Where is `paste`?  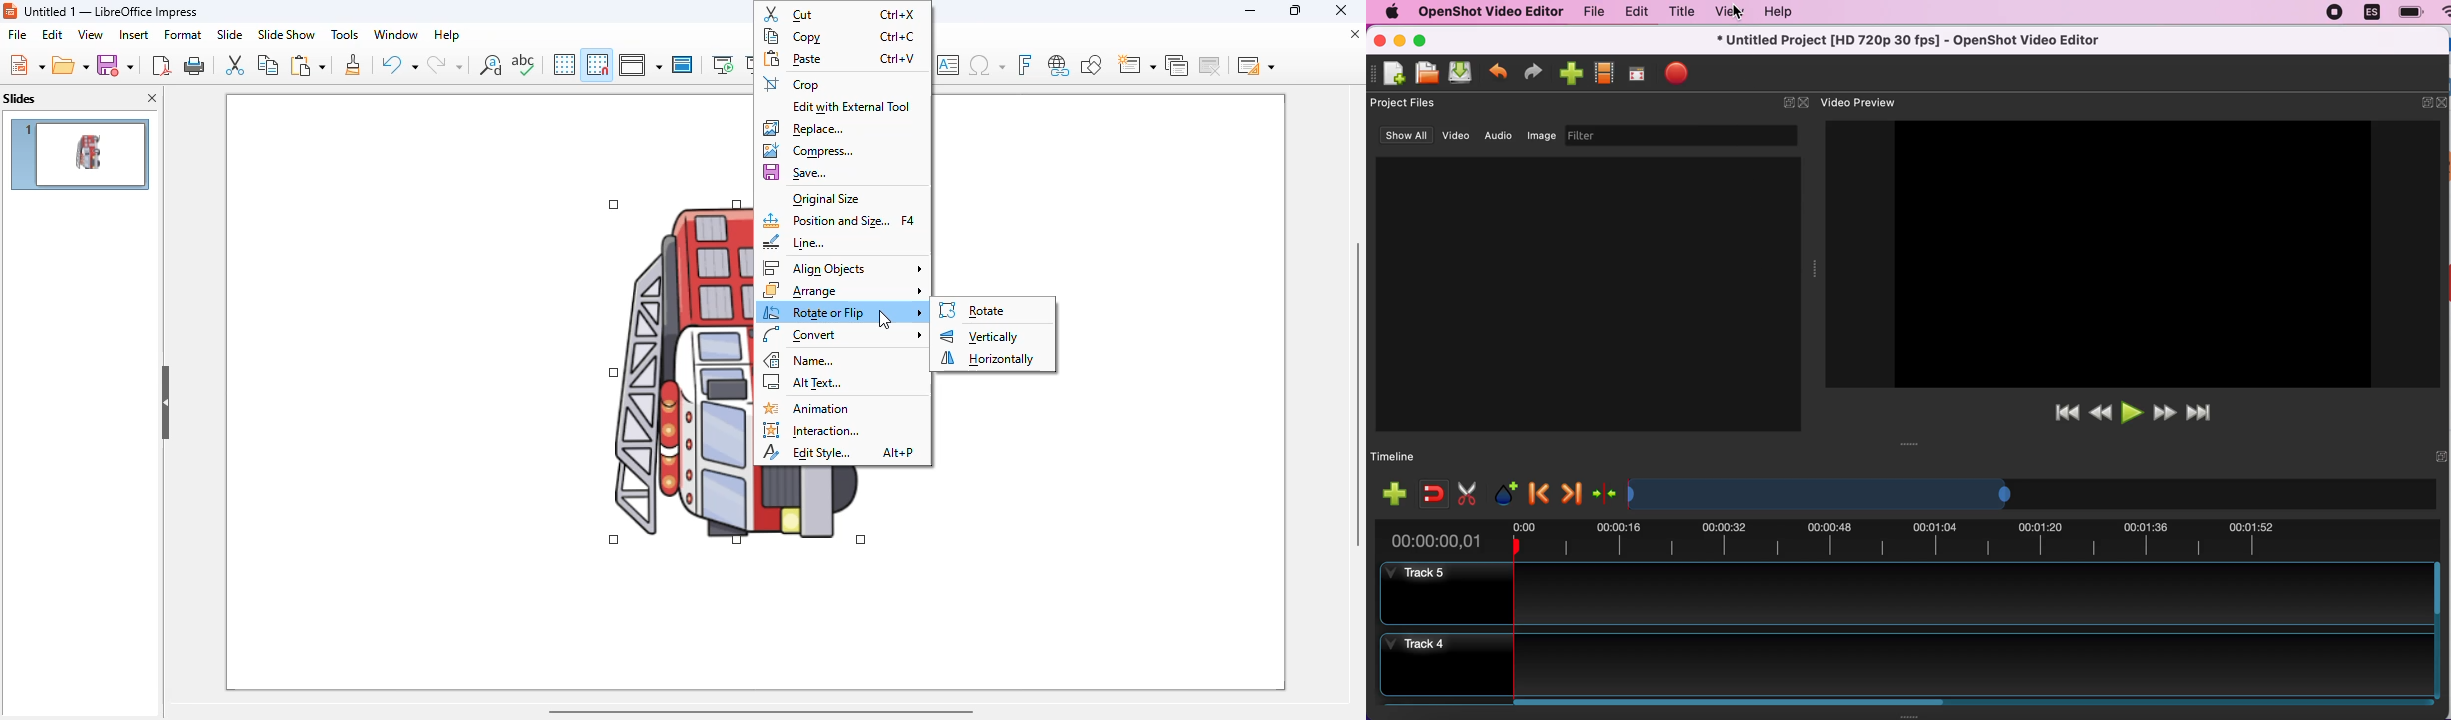 paste is located at coordinates (843, 59).